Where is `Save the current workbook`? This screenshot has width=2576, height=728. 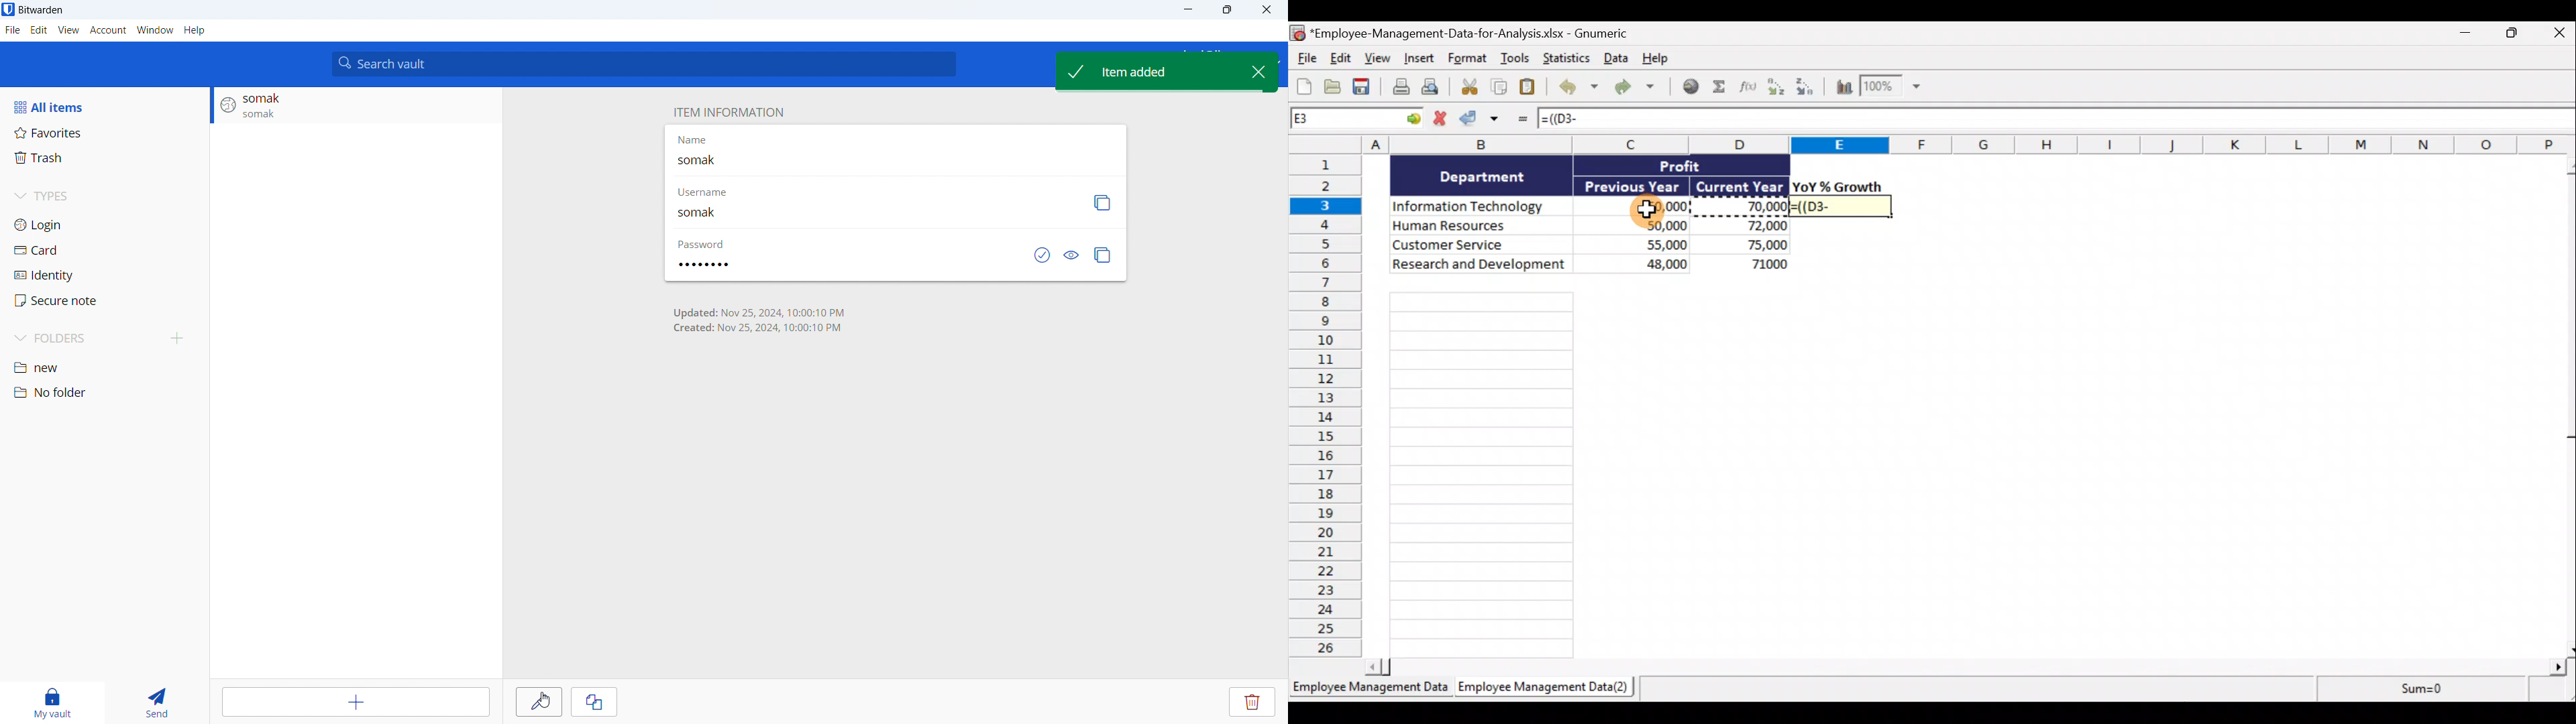 Save the current workbook is located at coordinates (1364, 88).